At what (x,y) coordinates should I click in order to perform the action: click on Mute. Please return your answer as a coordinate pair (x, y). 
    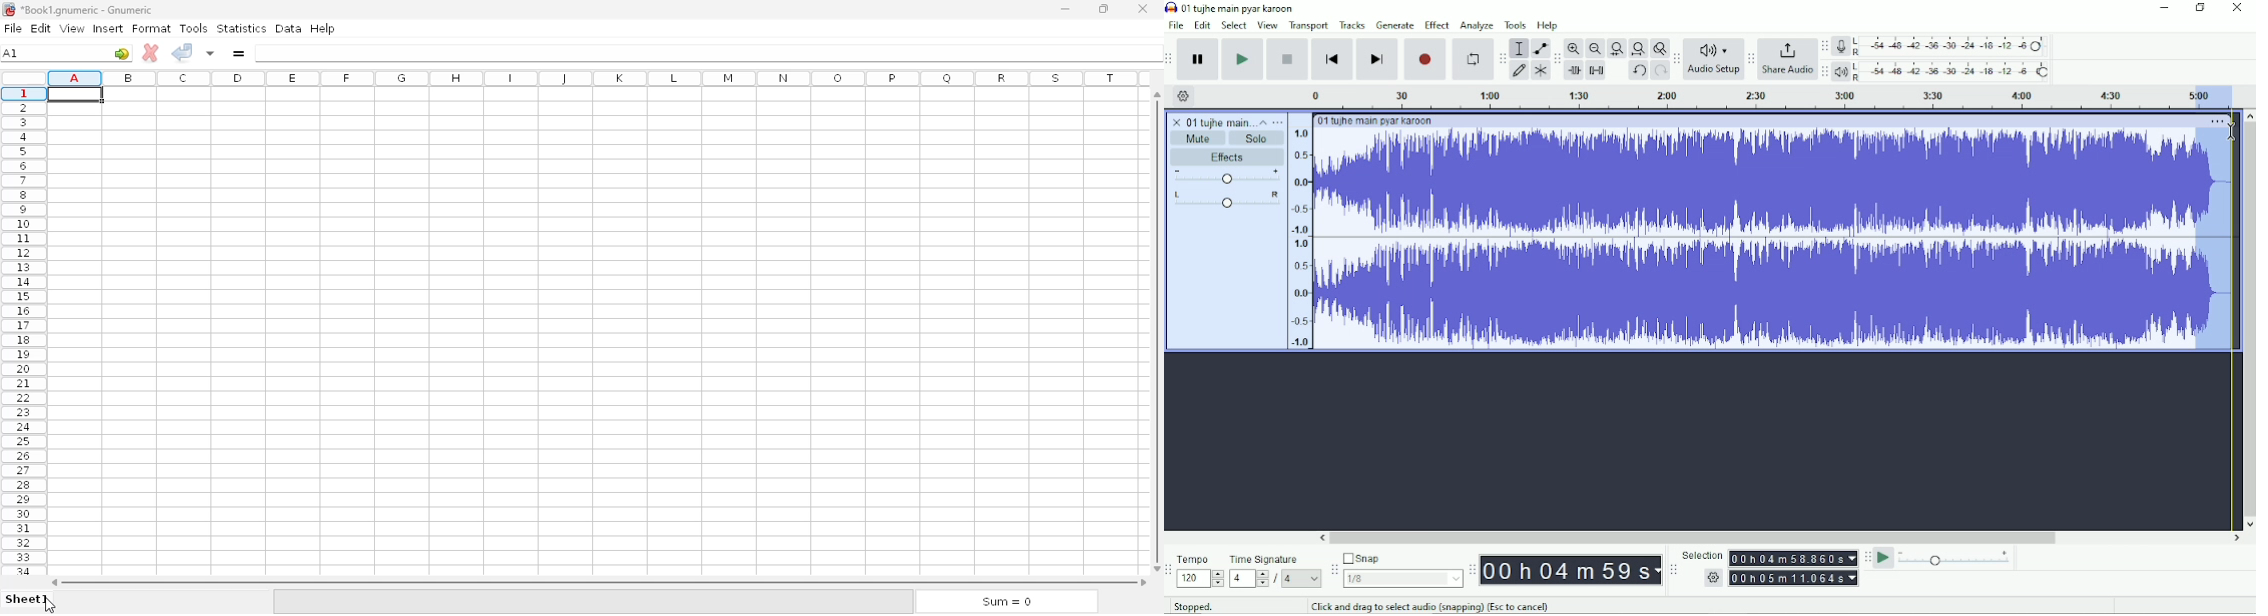
    Looking at the image, I should click on (1198, 139).